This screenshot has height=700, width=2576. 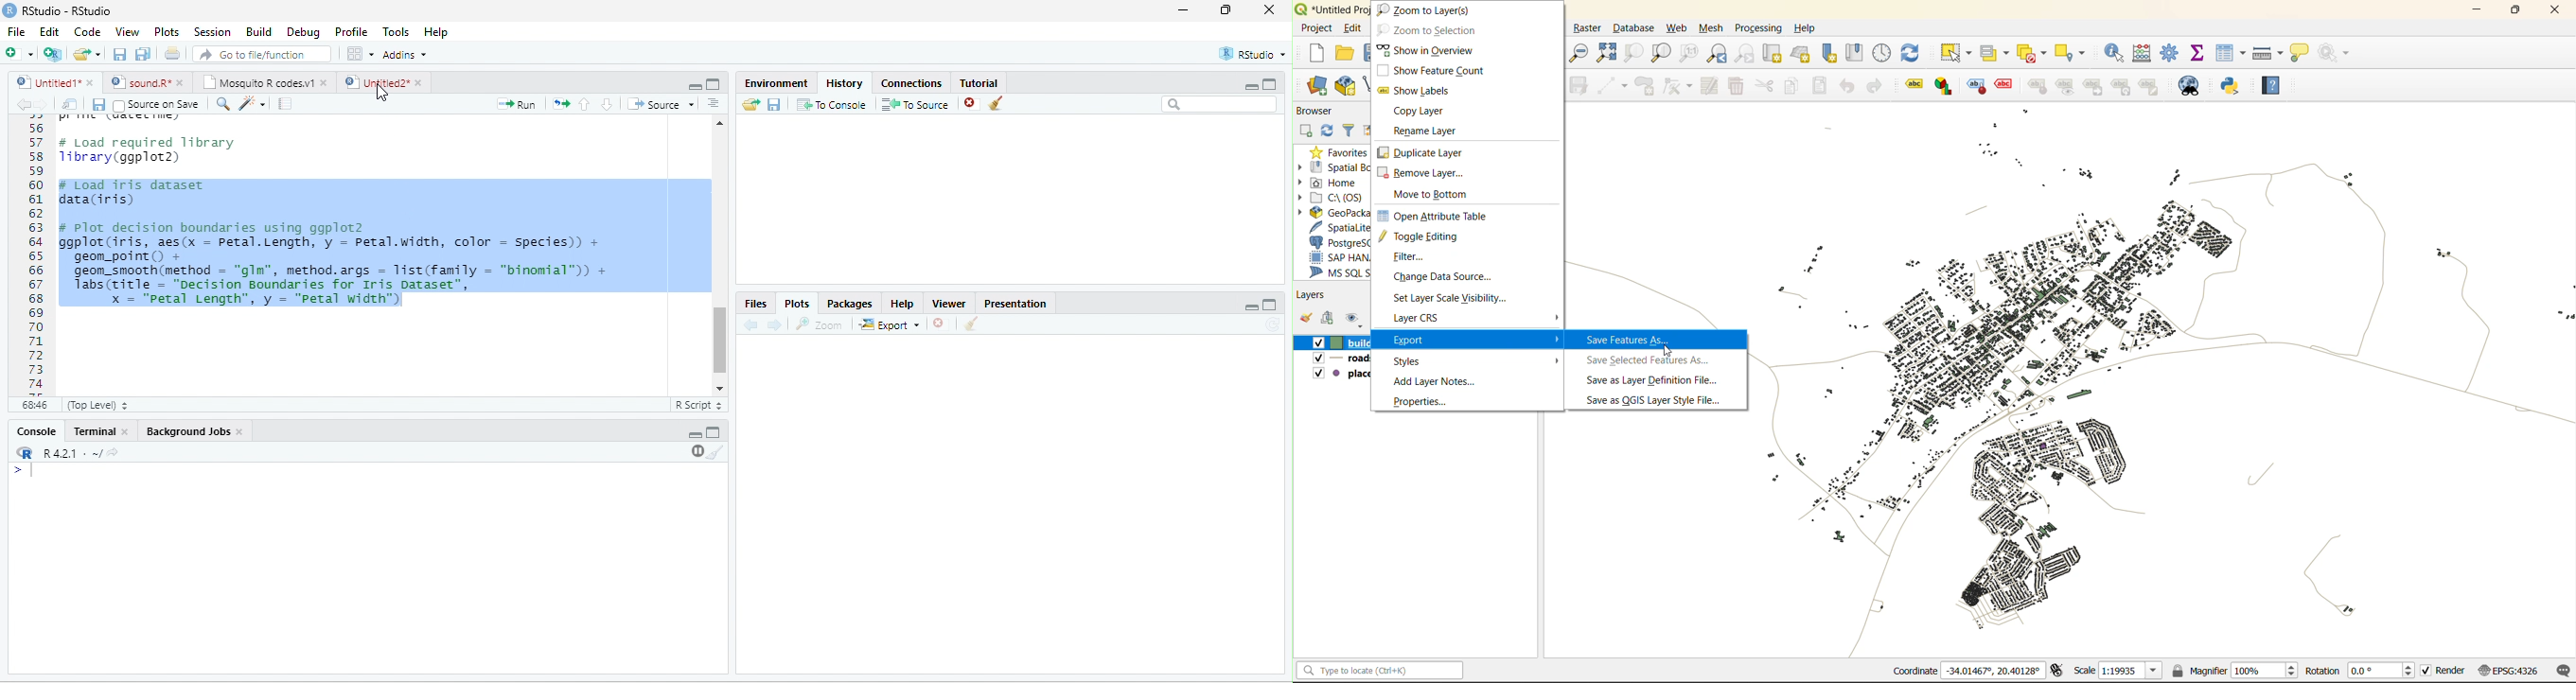 I want to click on forward, so click(x=44, y=105).